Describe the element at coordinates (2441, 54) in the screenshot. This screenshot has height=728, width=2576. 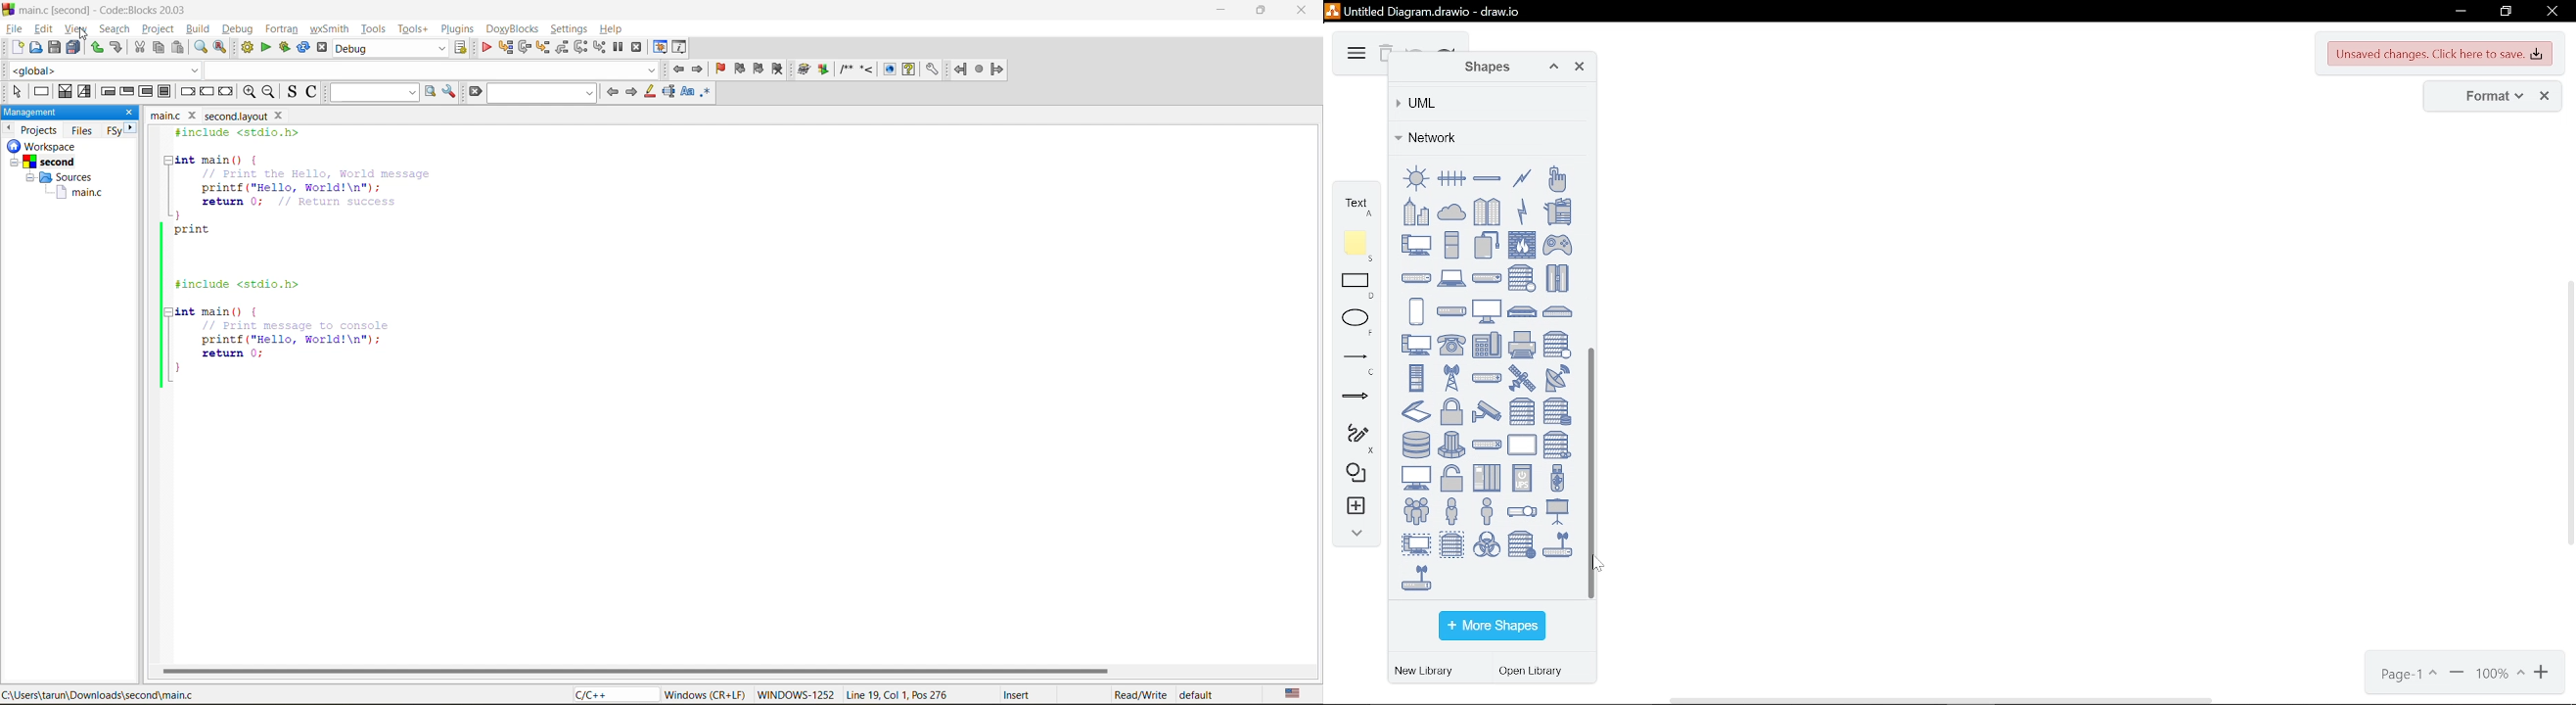
I see `unsaved changes. Click here to save` at that location.